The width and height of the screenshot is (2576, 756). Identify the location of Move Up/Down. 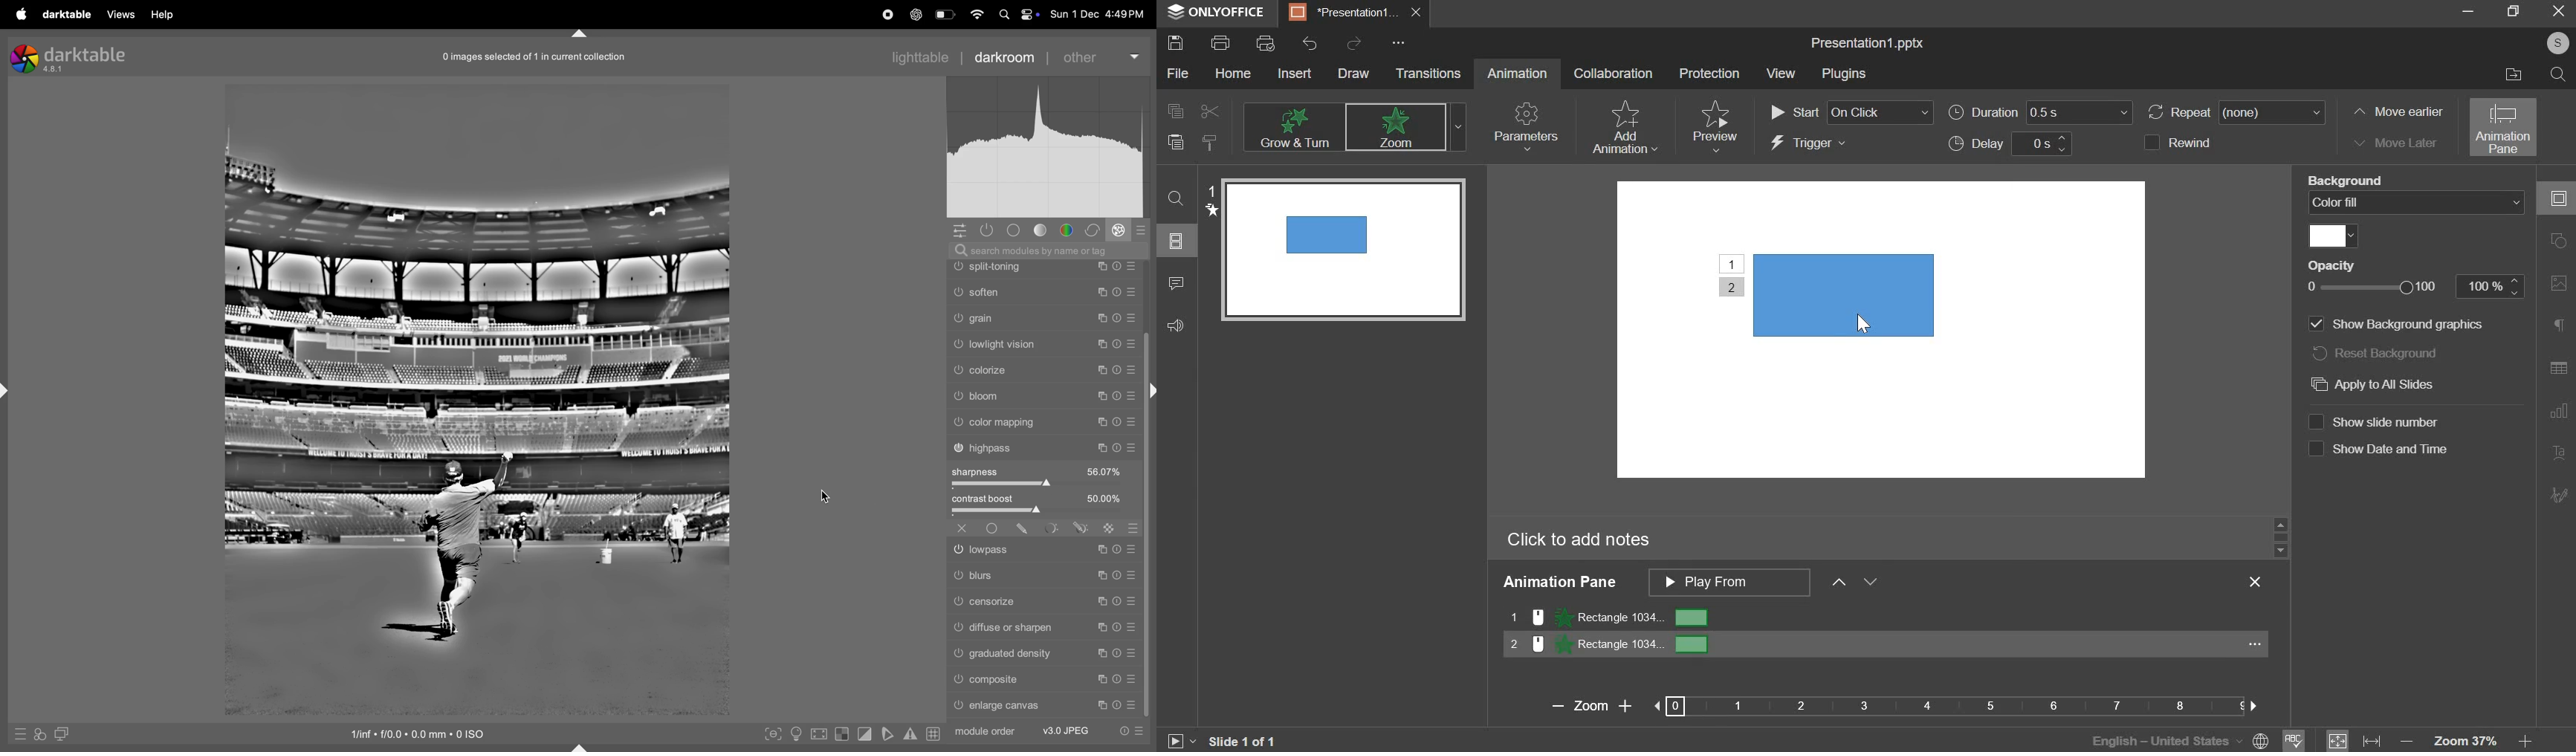
(1860, 583).